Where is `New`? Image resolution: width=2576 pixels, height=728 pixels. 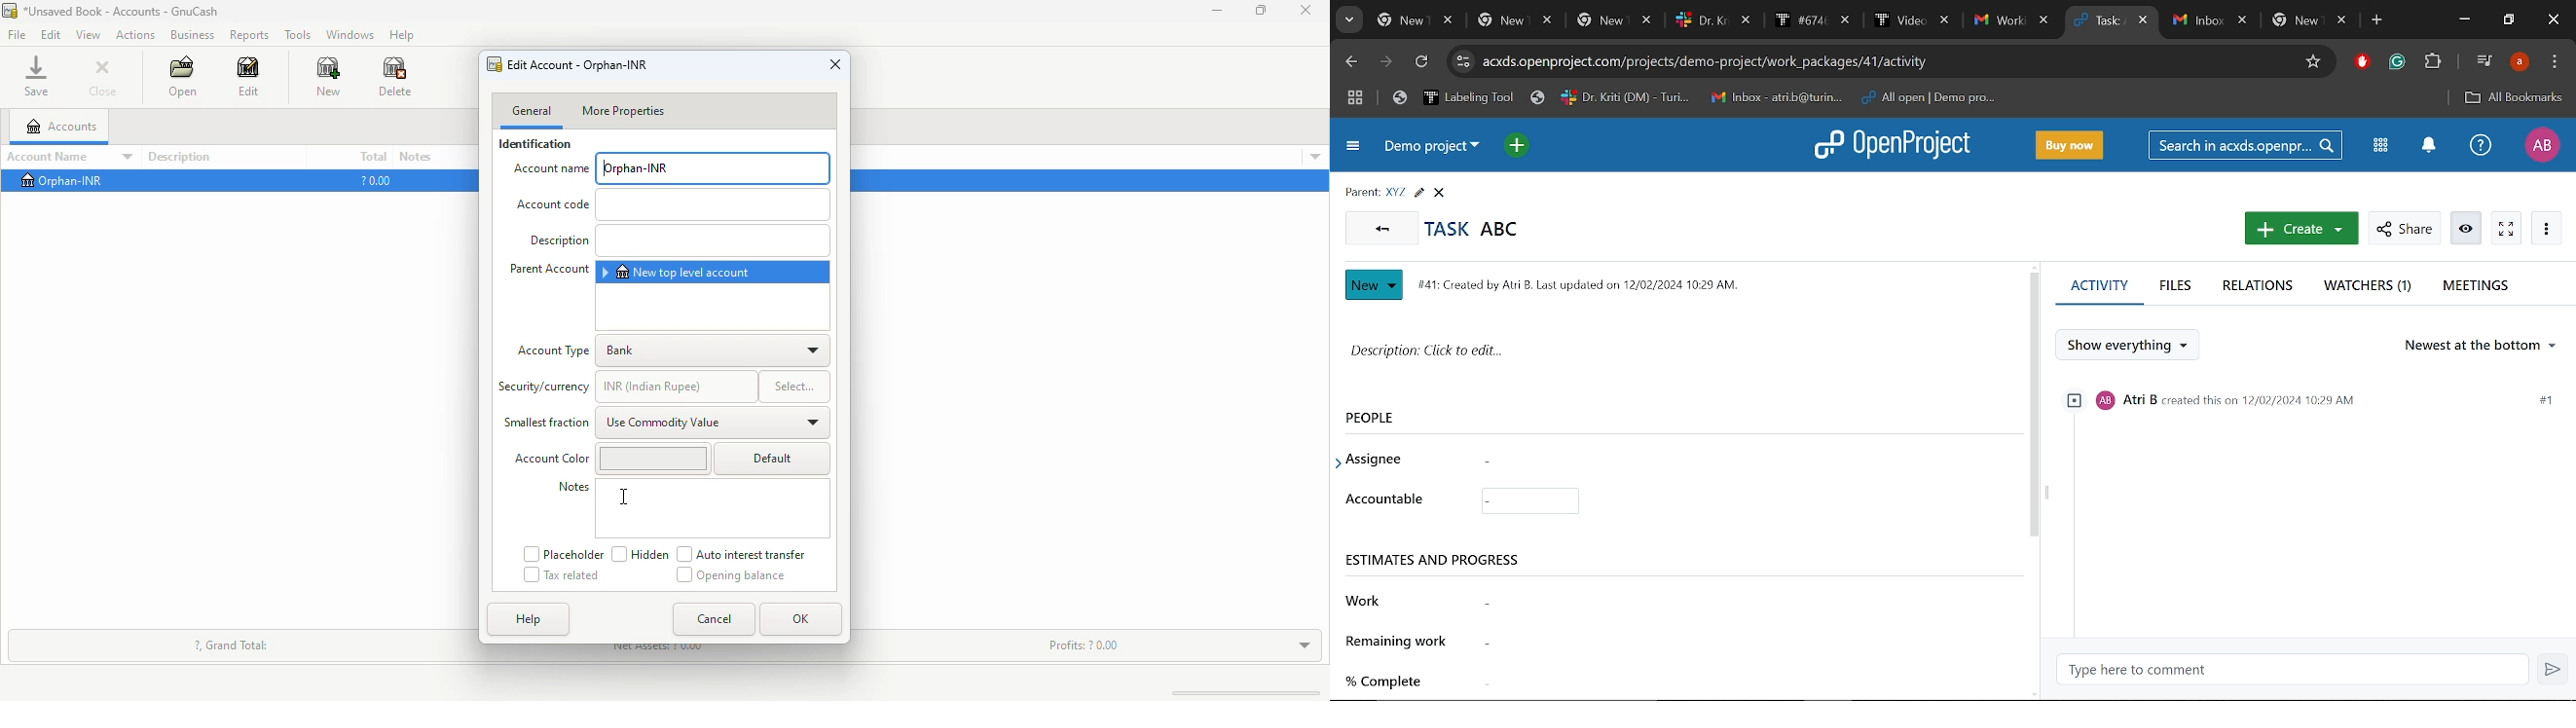 New is located at coordinates (1376, 286).